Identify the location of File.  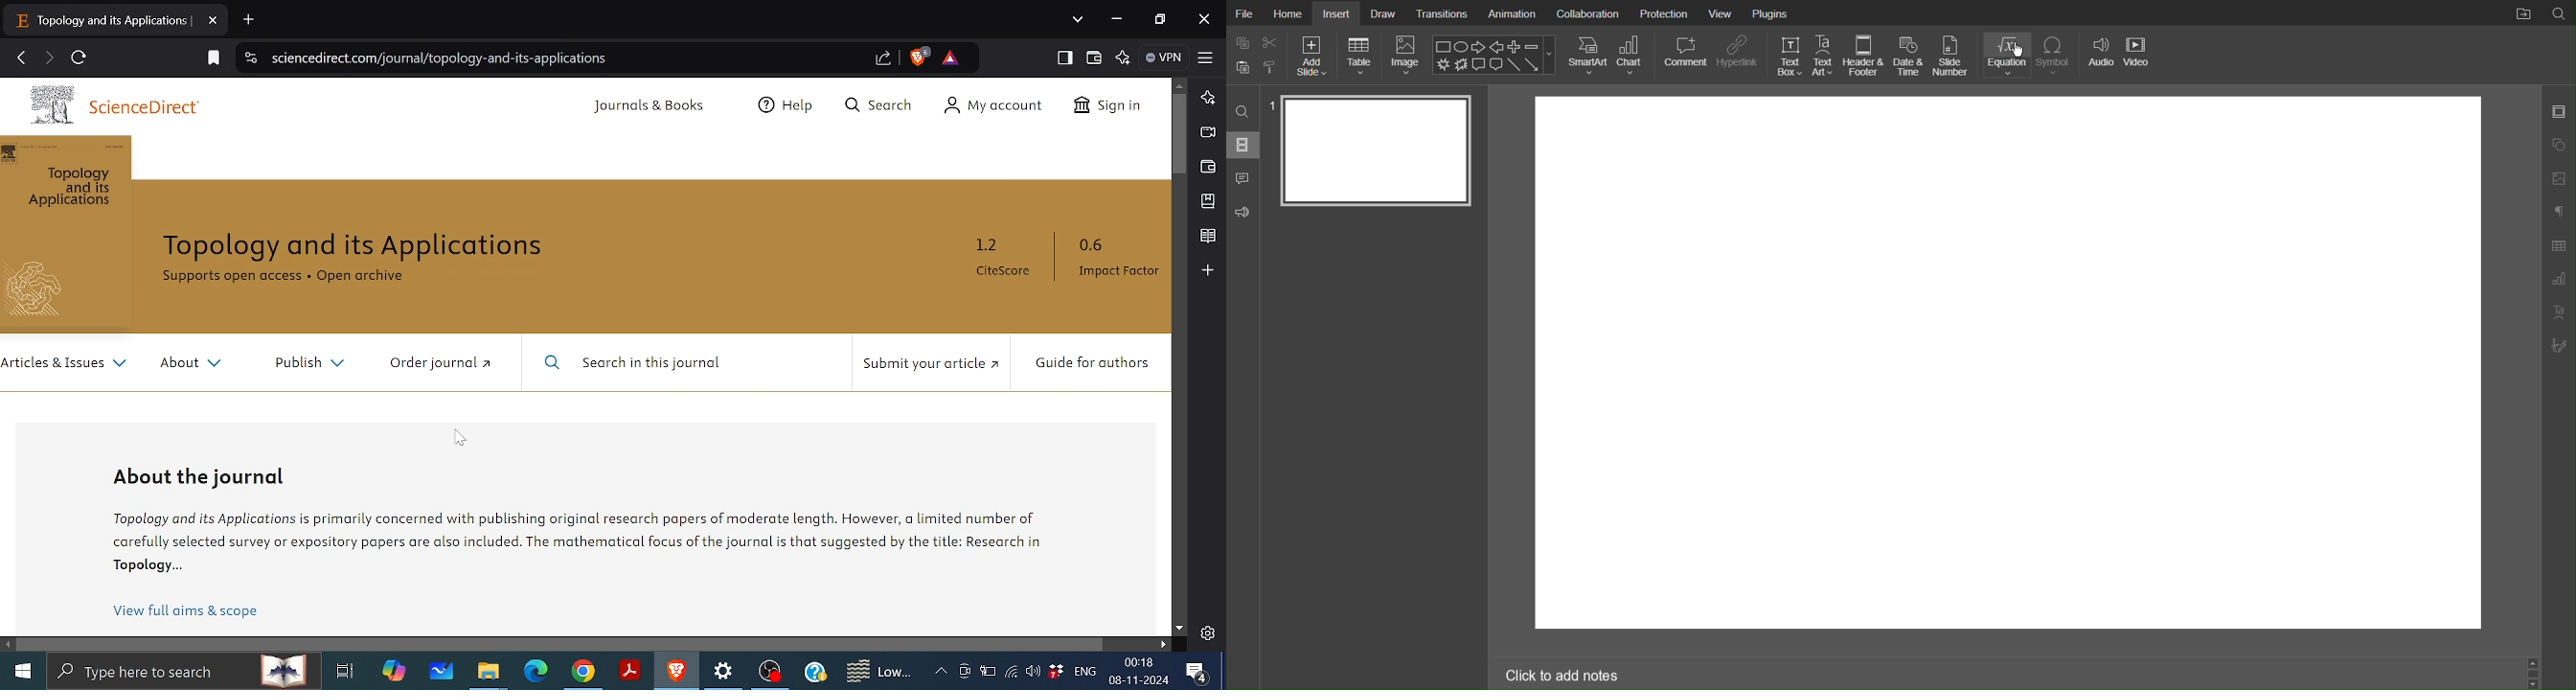
(1246, 13).